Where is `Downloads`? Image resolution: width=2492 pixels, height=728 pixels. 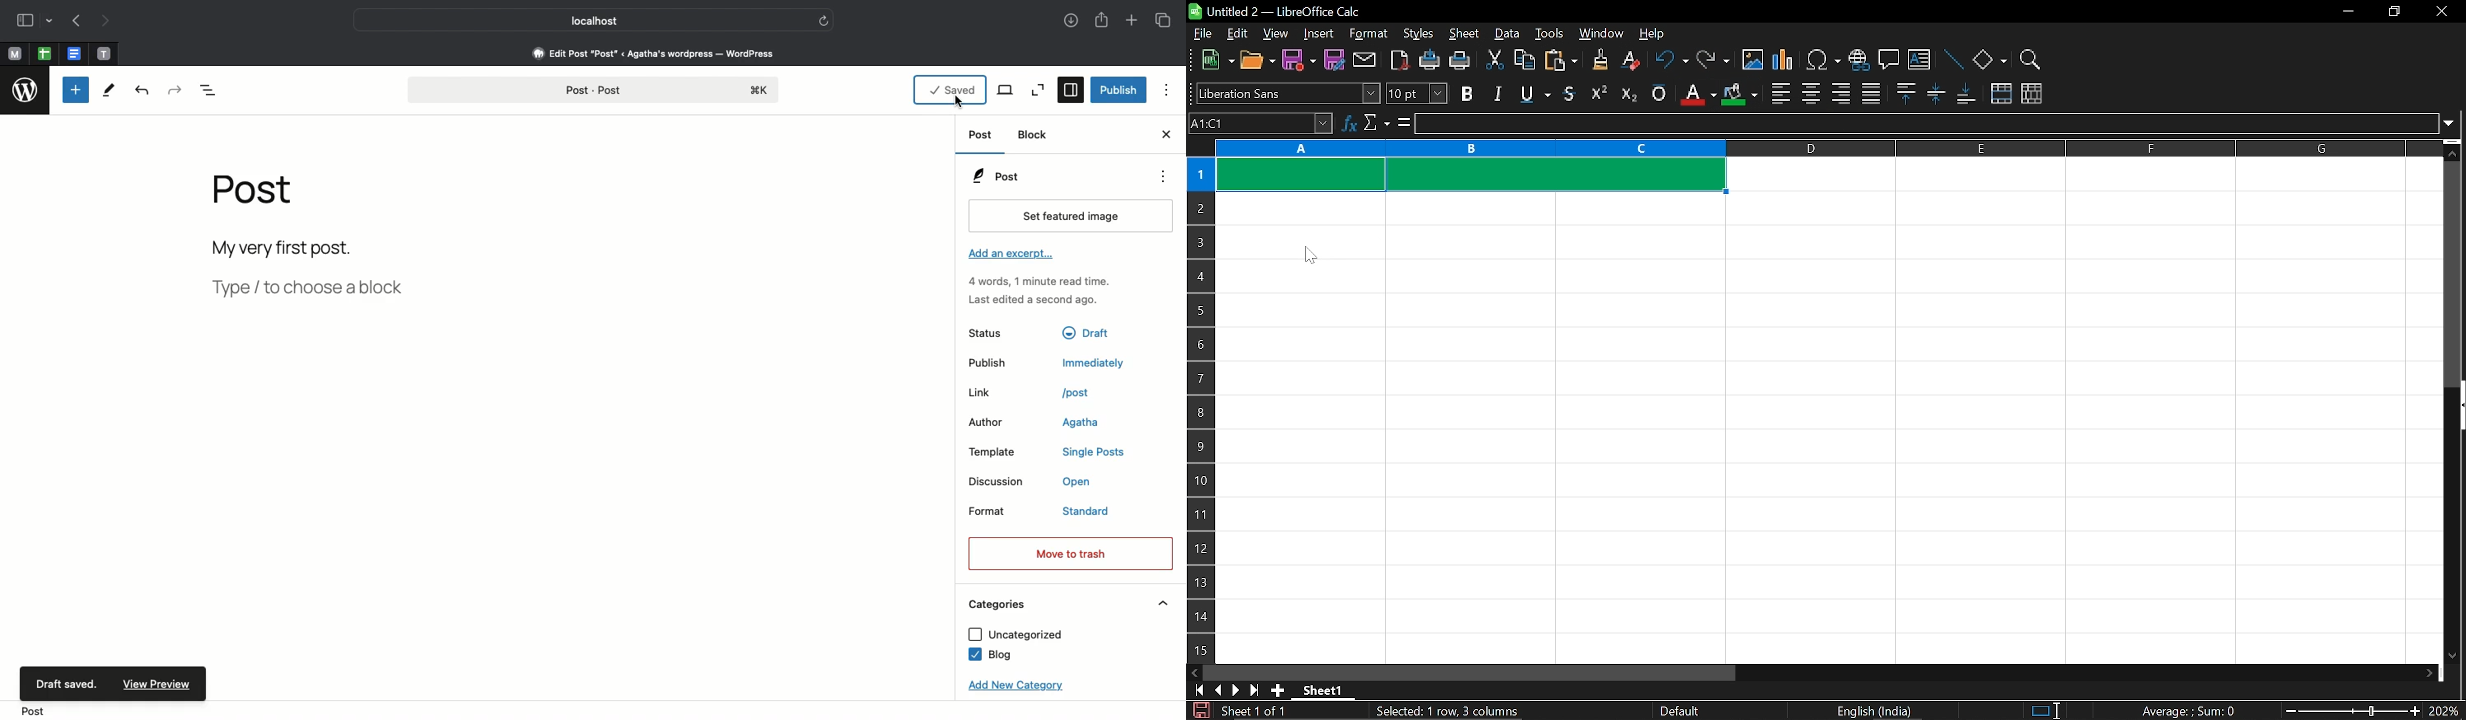
Downloads is located at coordinates (1068, 21).